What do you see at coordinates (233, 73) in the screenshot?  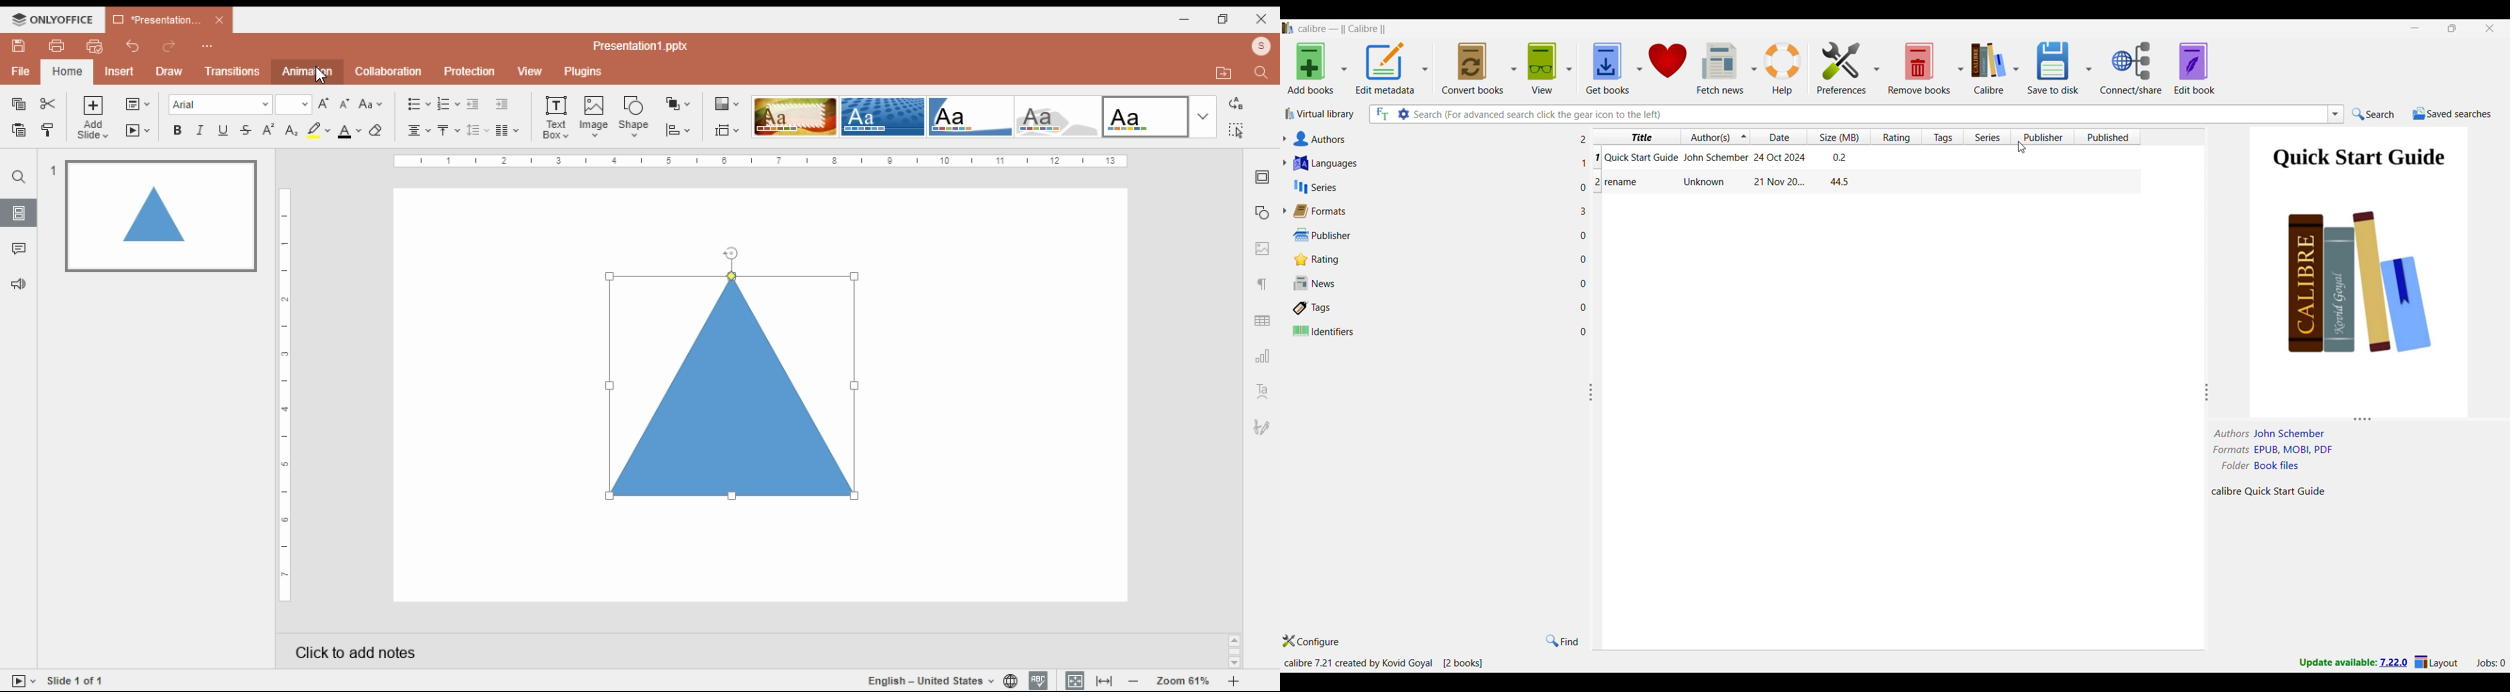 I see `transitions` at bounding box center [233, 73].